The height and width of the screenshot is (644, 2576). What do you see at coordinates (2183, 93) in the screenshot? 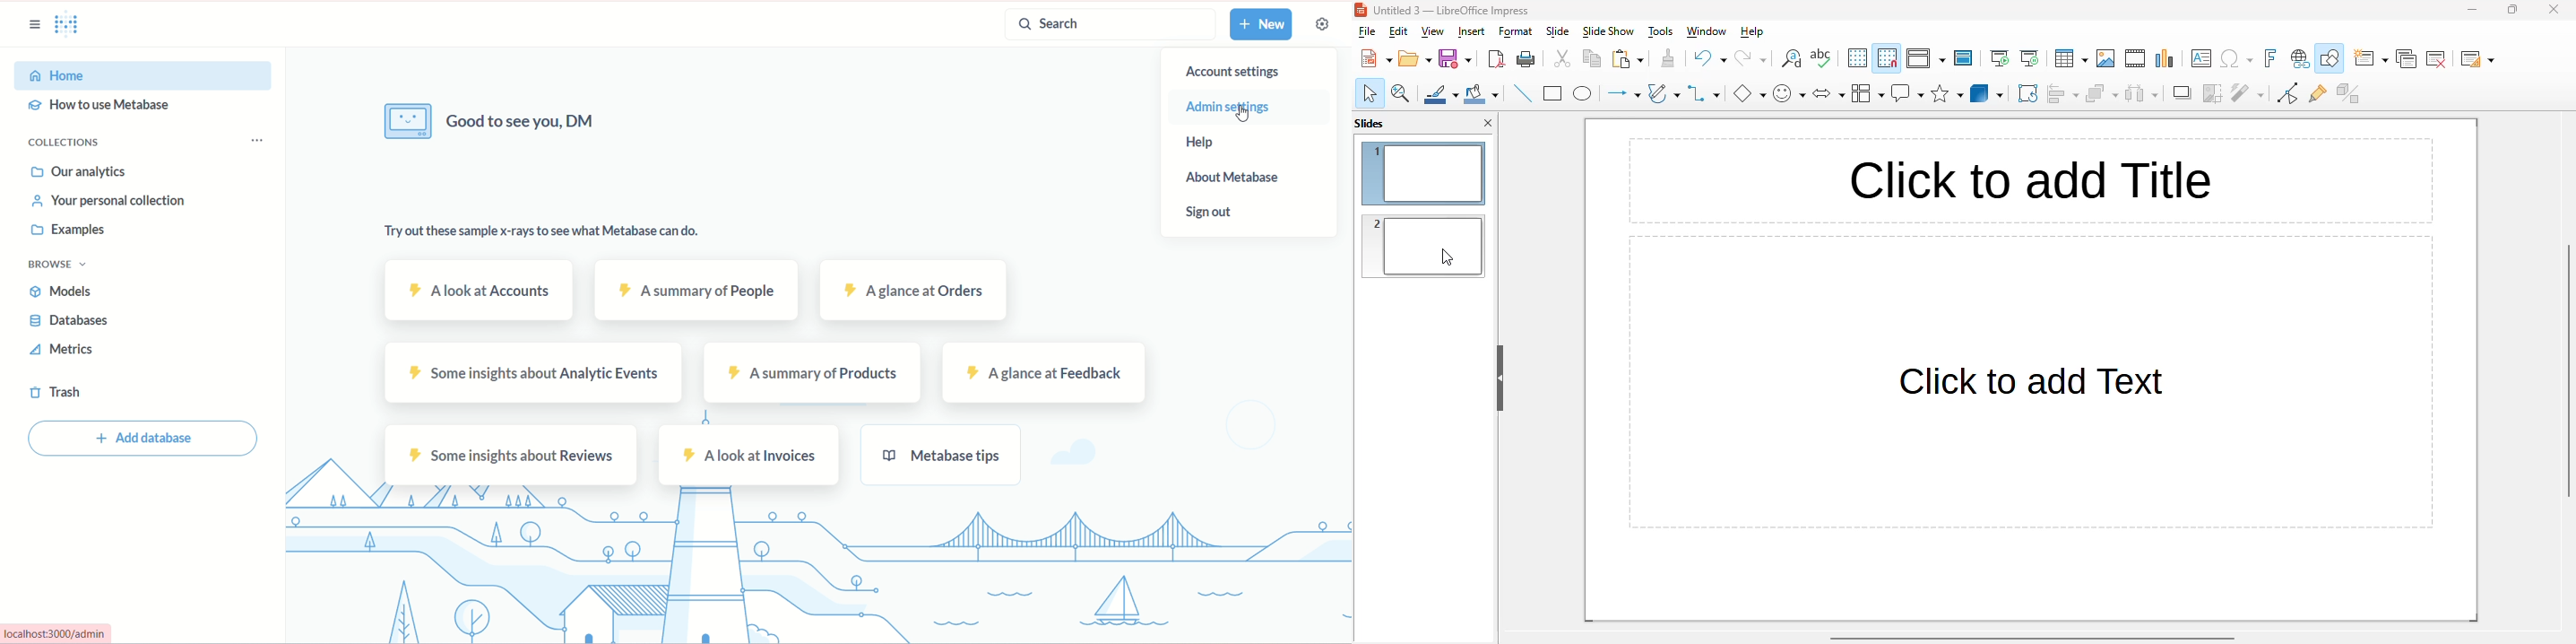
I see `shadow` at bounding box center [2183, 93].